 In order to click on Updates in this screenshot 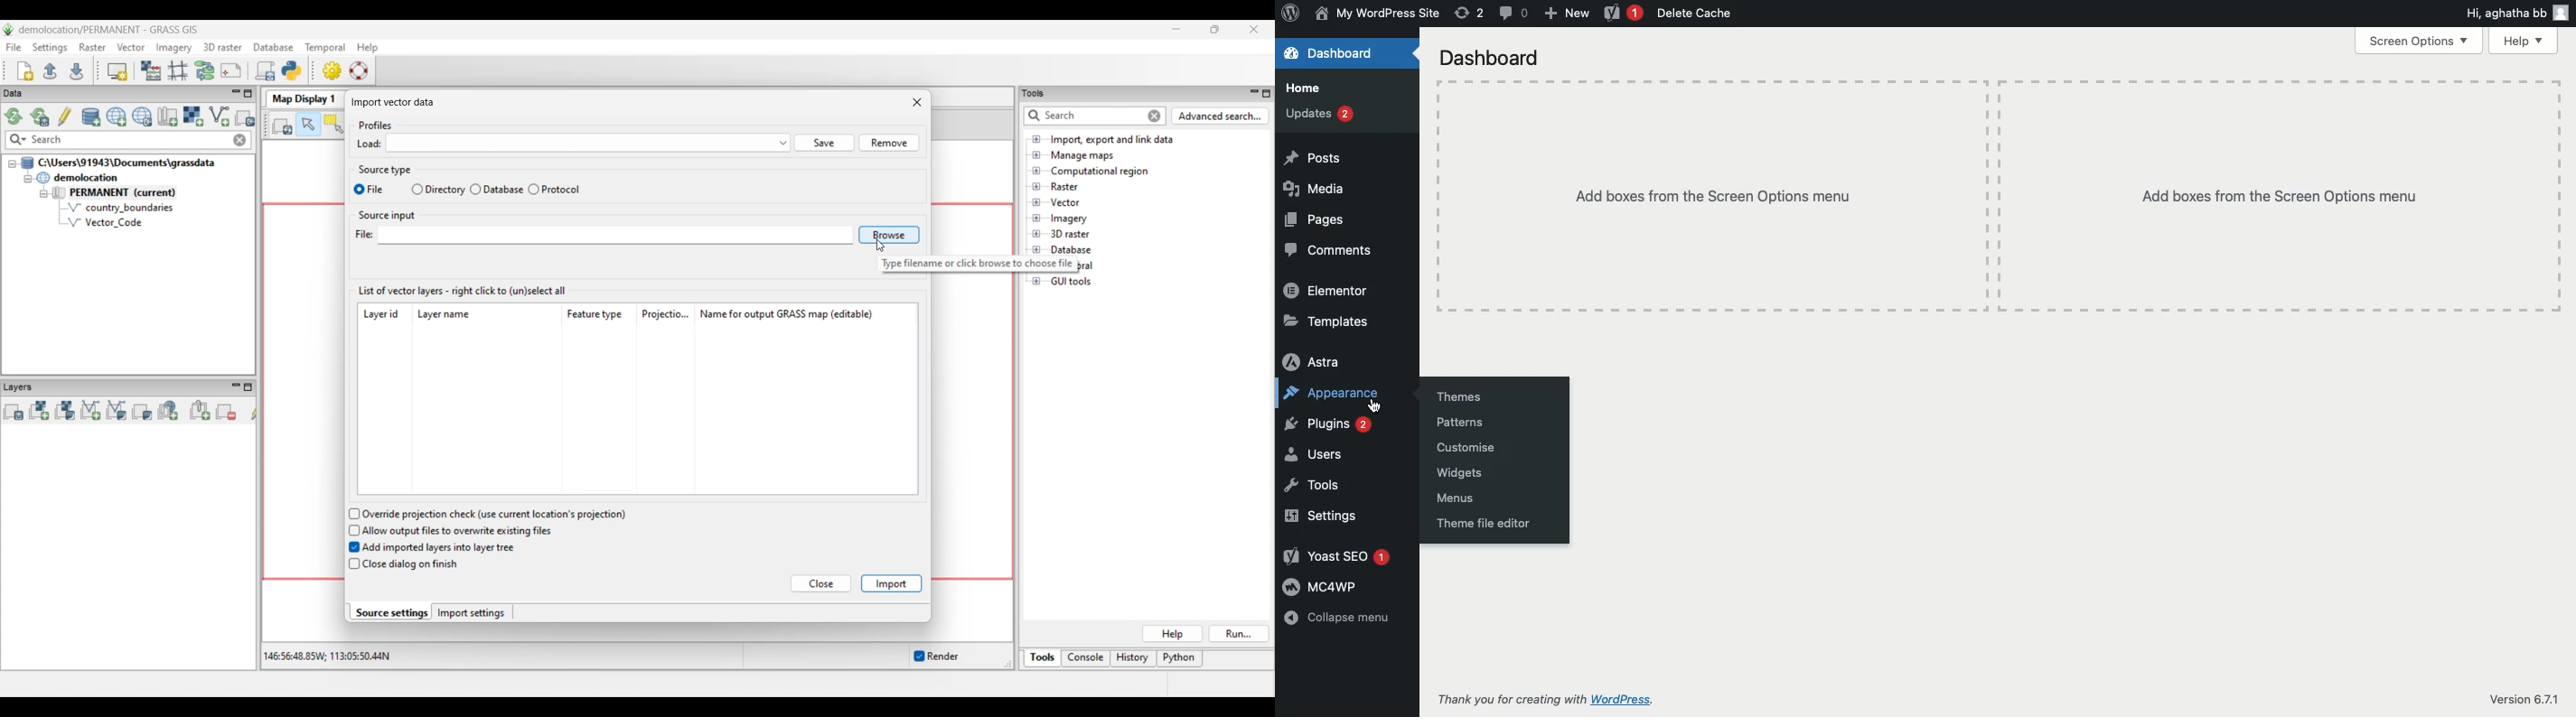, I will do `click(1317, 115)`.